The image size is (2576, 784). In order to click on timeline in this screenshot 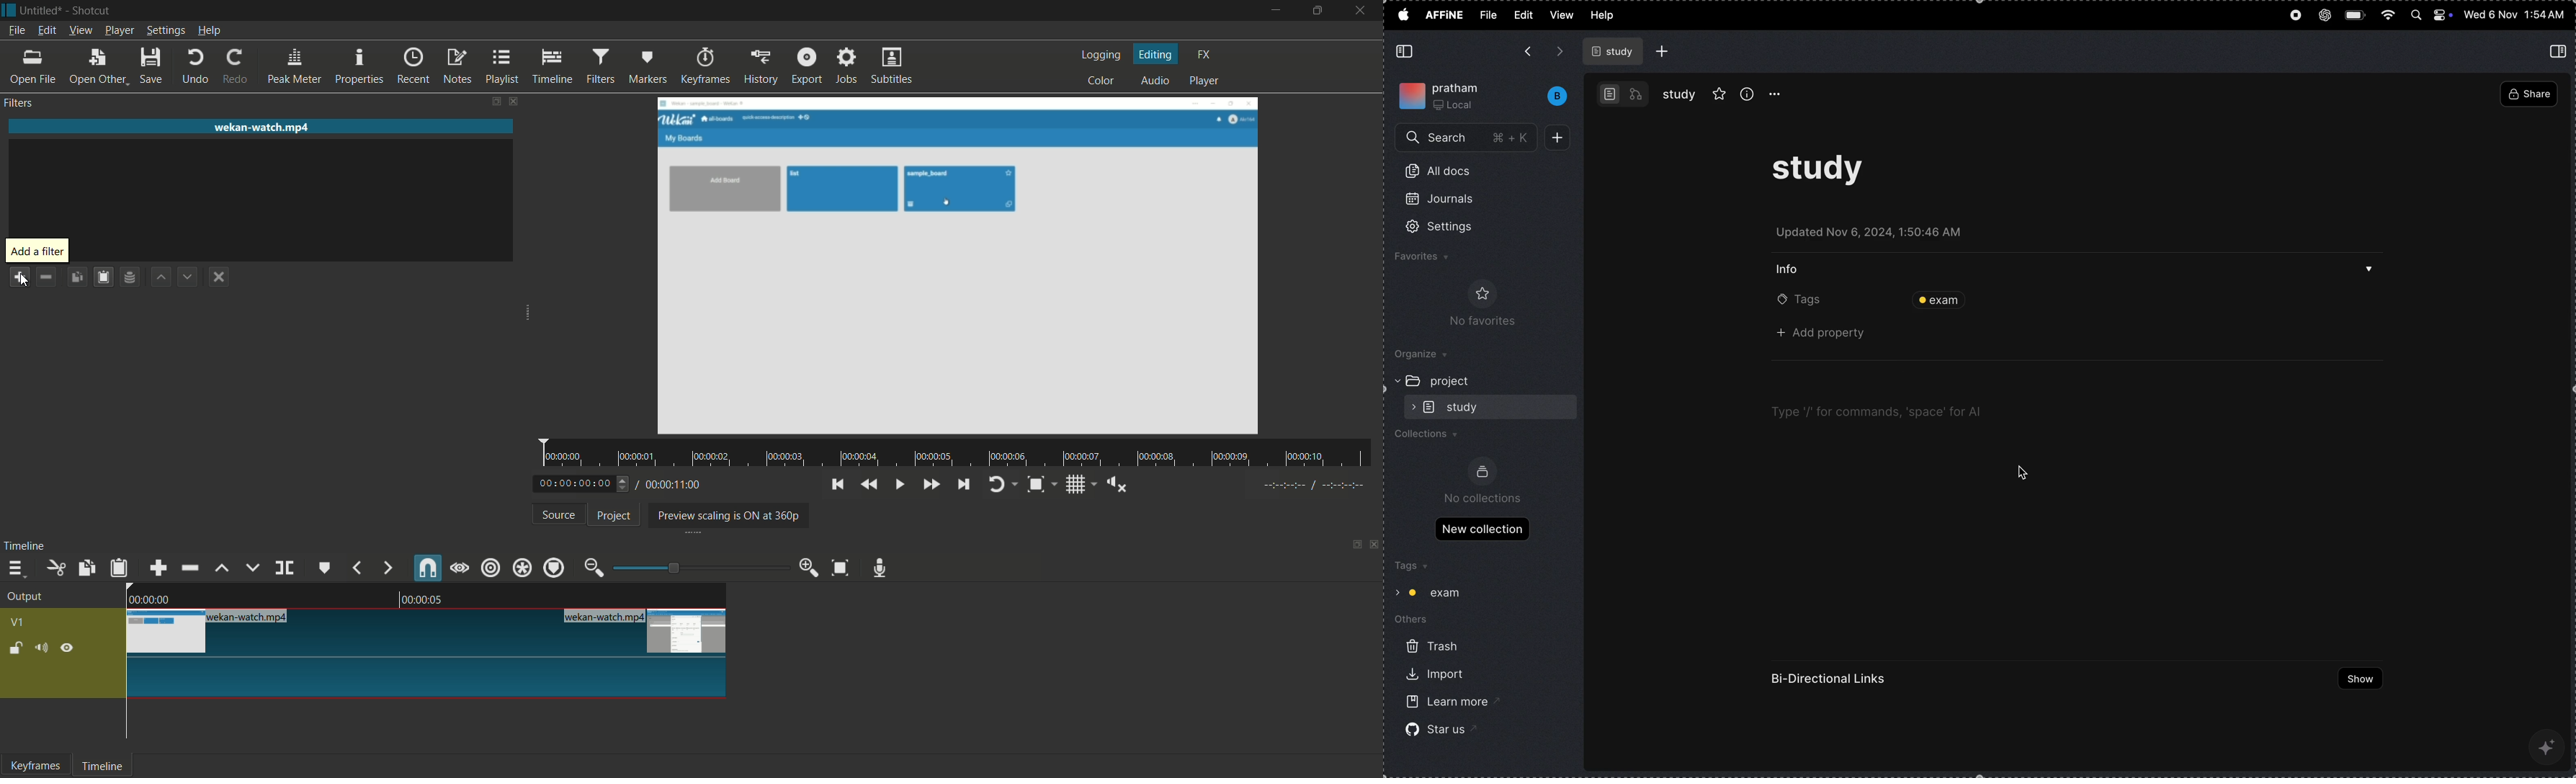, I will do `click(553, 67)`.